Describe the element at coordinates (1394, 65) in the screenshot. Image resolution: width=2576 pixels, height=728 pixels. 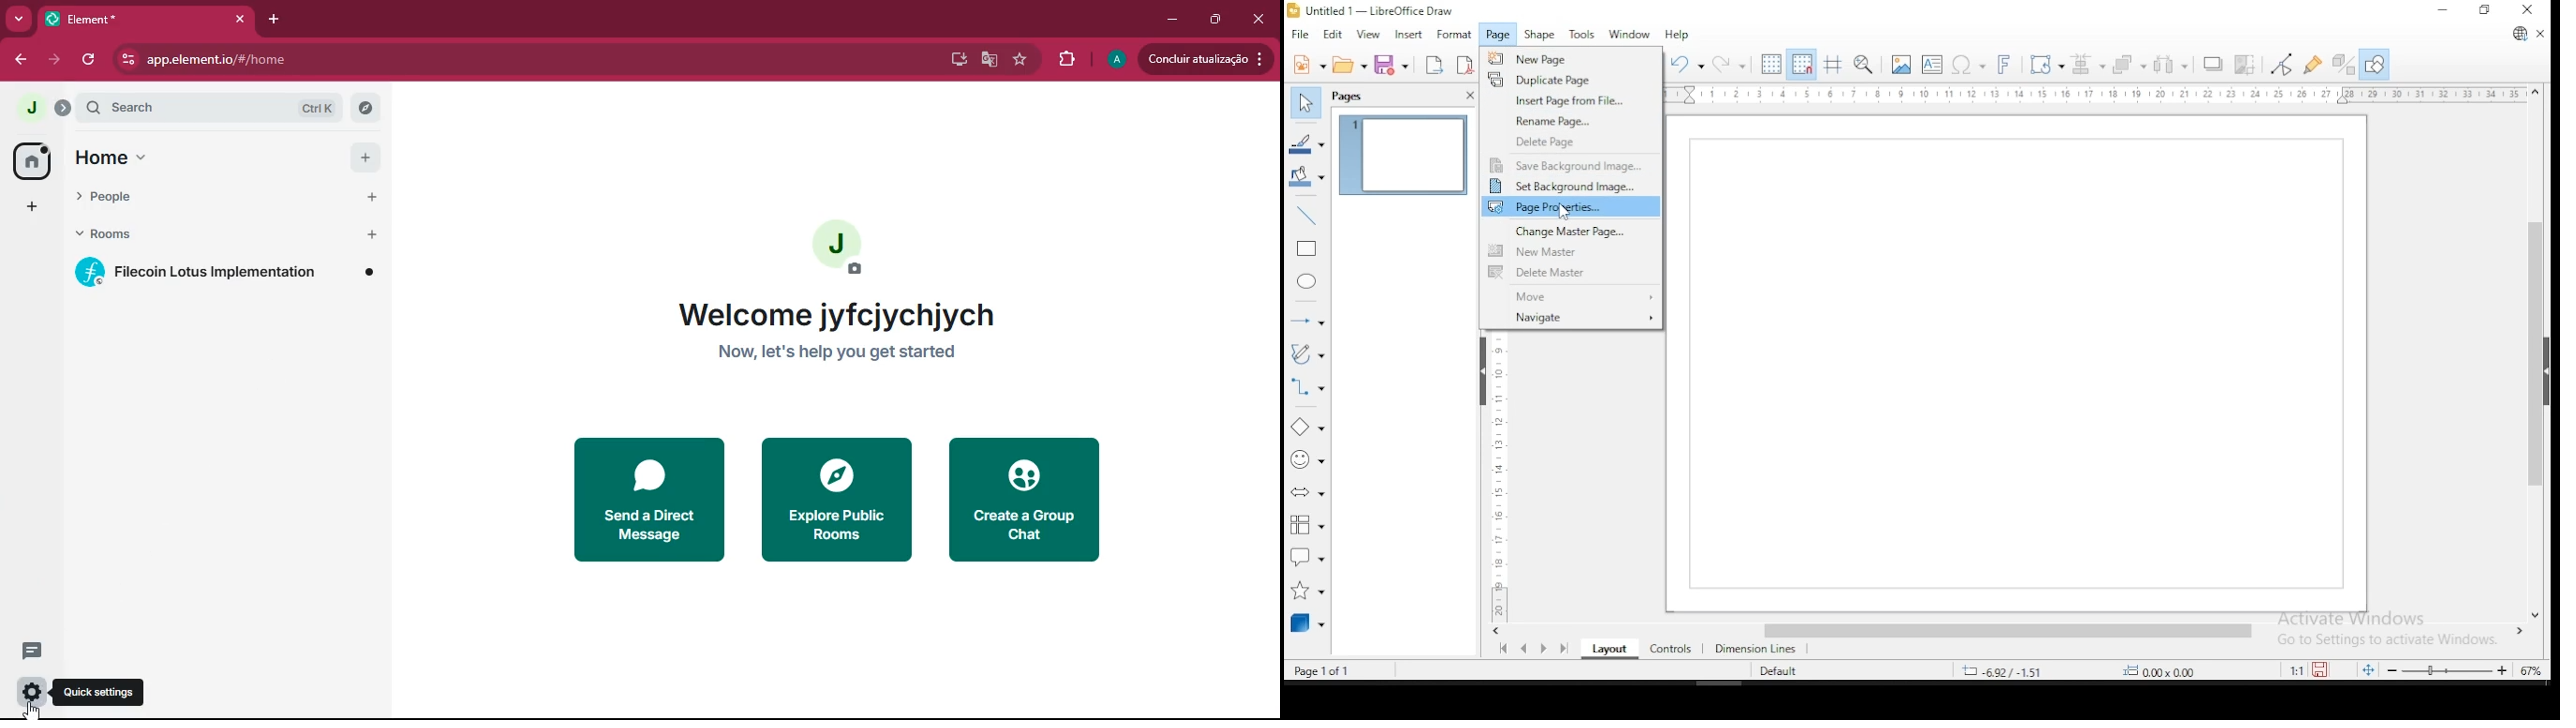
I see `save` at that location.